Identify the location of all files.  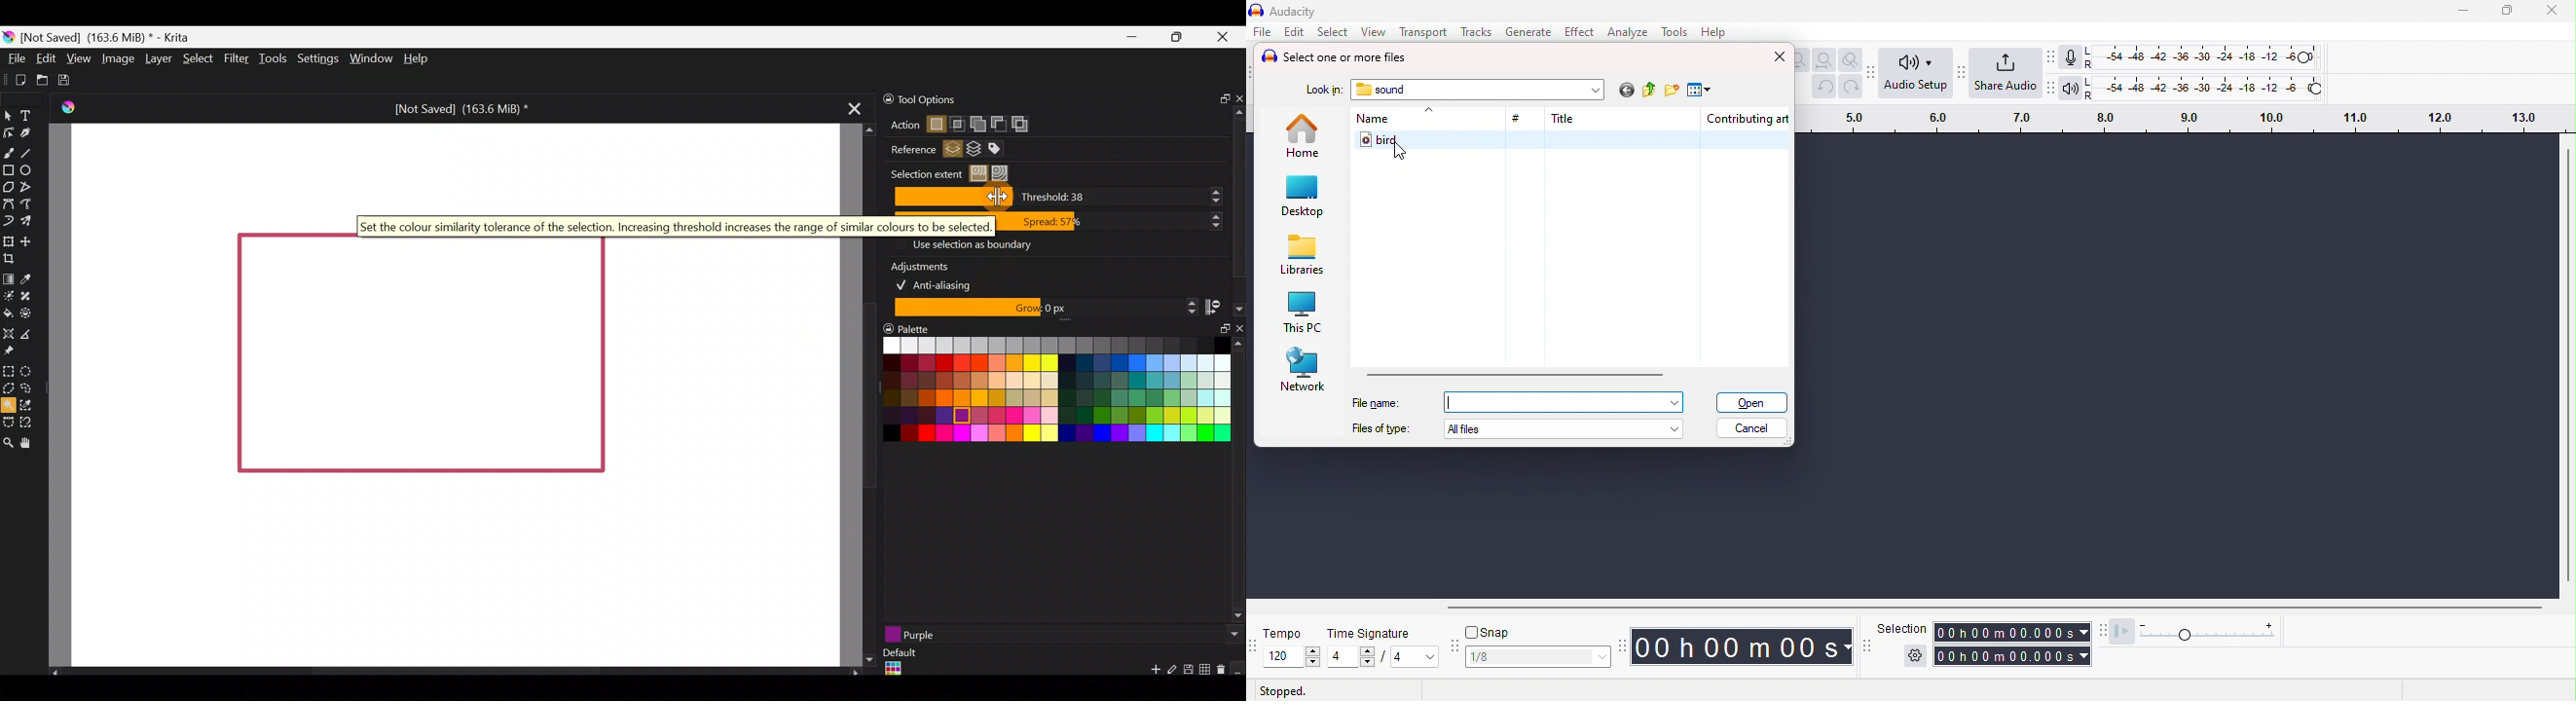
(1568, 428).